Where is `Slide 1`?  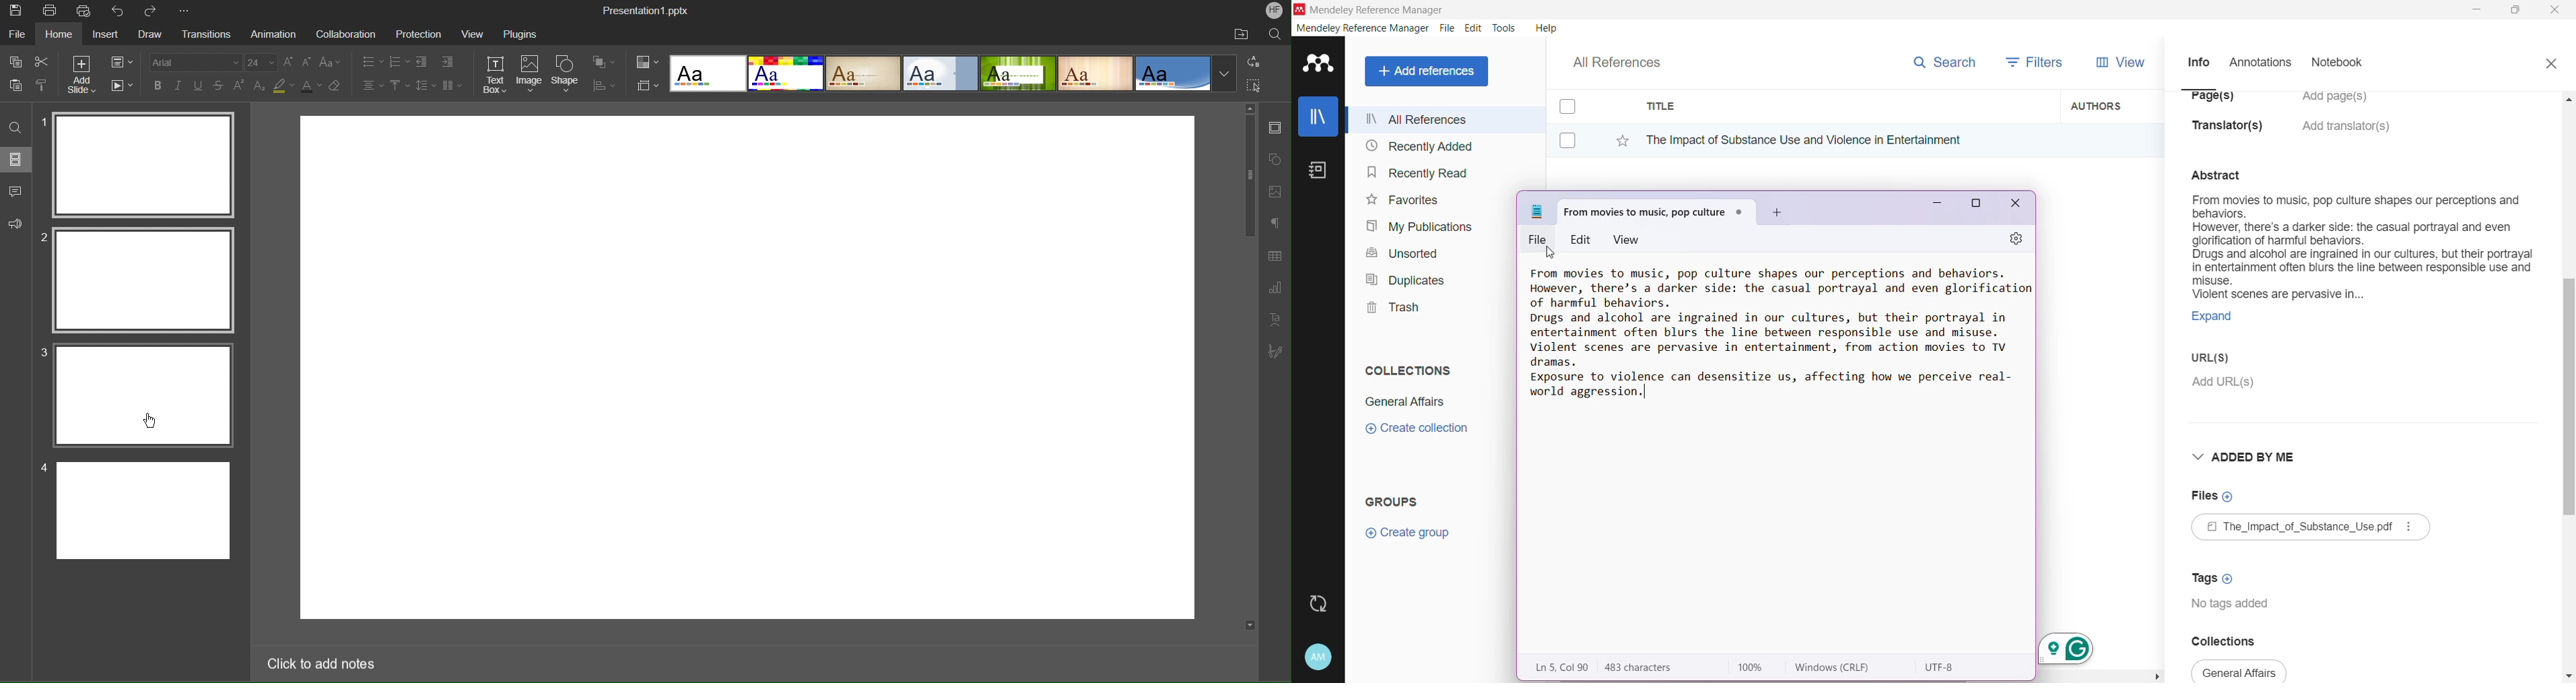
Slide 1 is located at coordinates (145, 162).